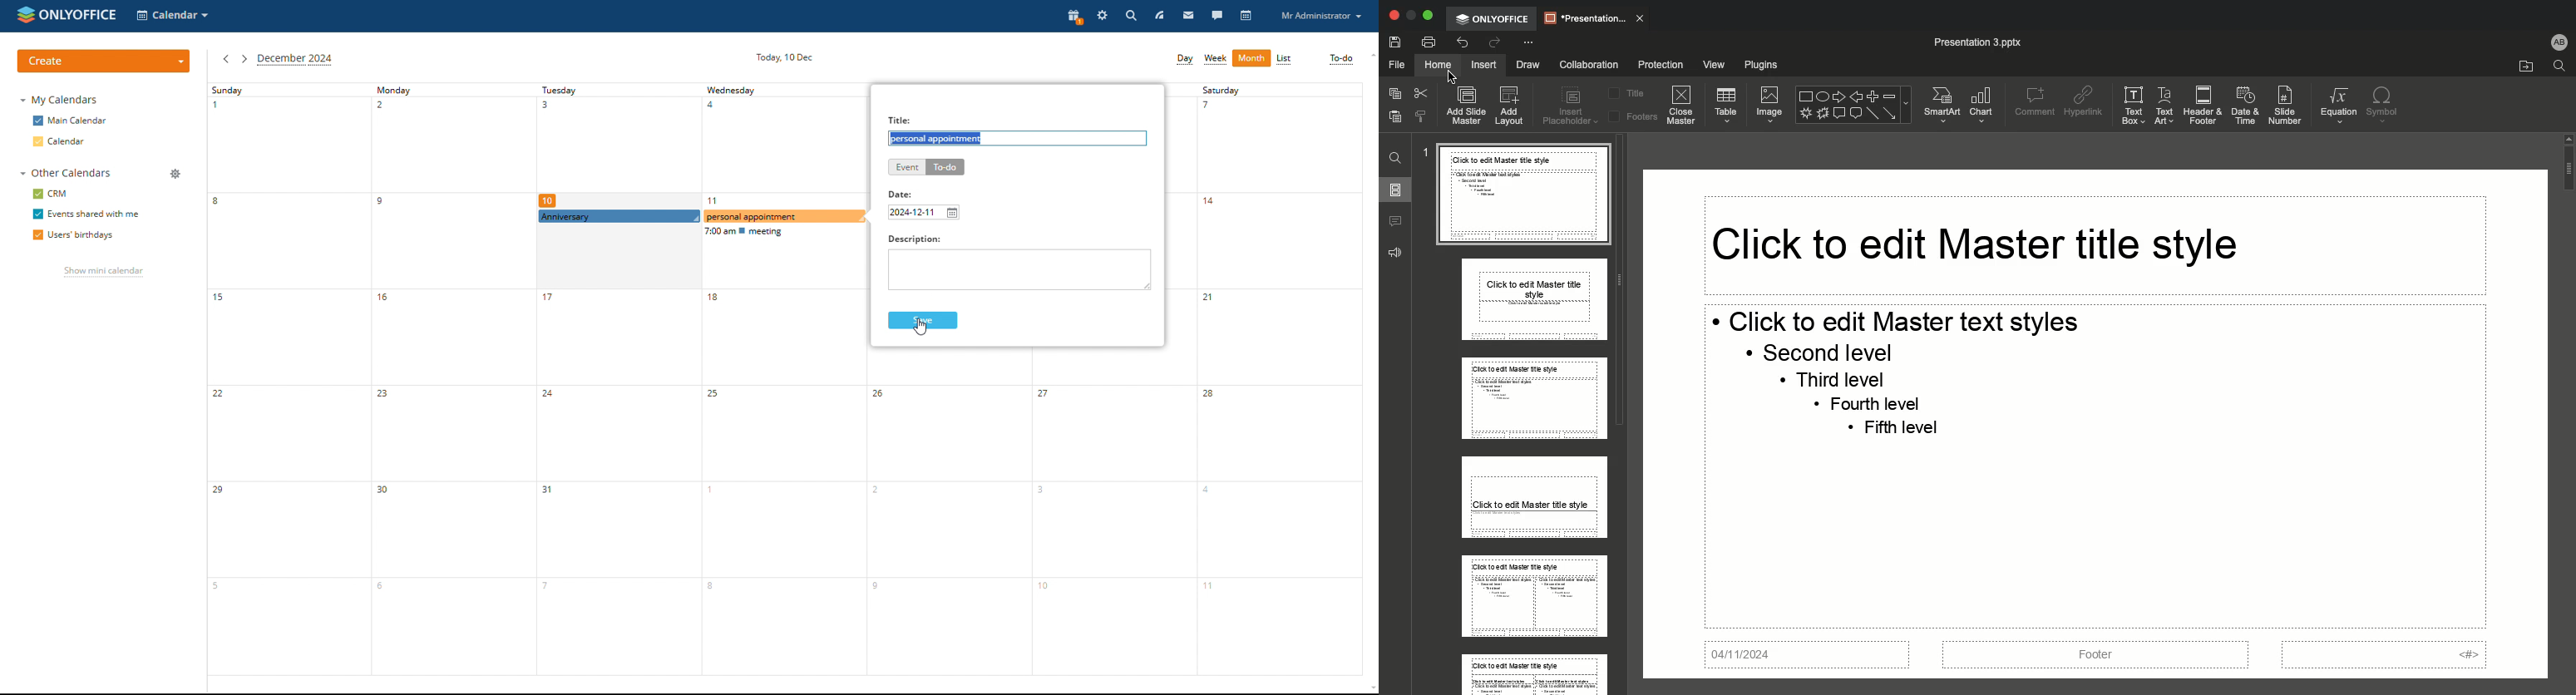 Image resolution: width=2576 pixels, height=700 pixels. Describe the element at coordinates (1875, 402) in the screenshot. I see `+ Fourth level` at that location.